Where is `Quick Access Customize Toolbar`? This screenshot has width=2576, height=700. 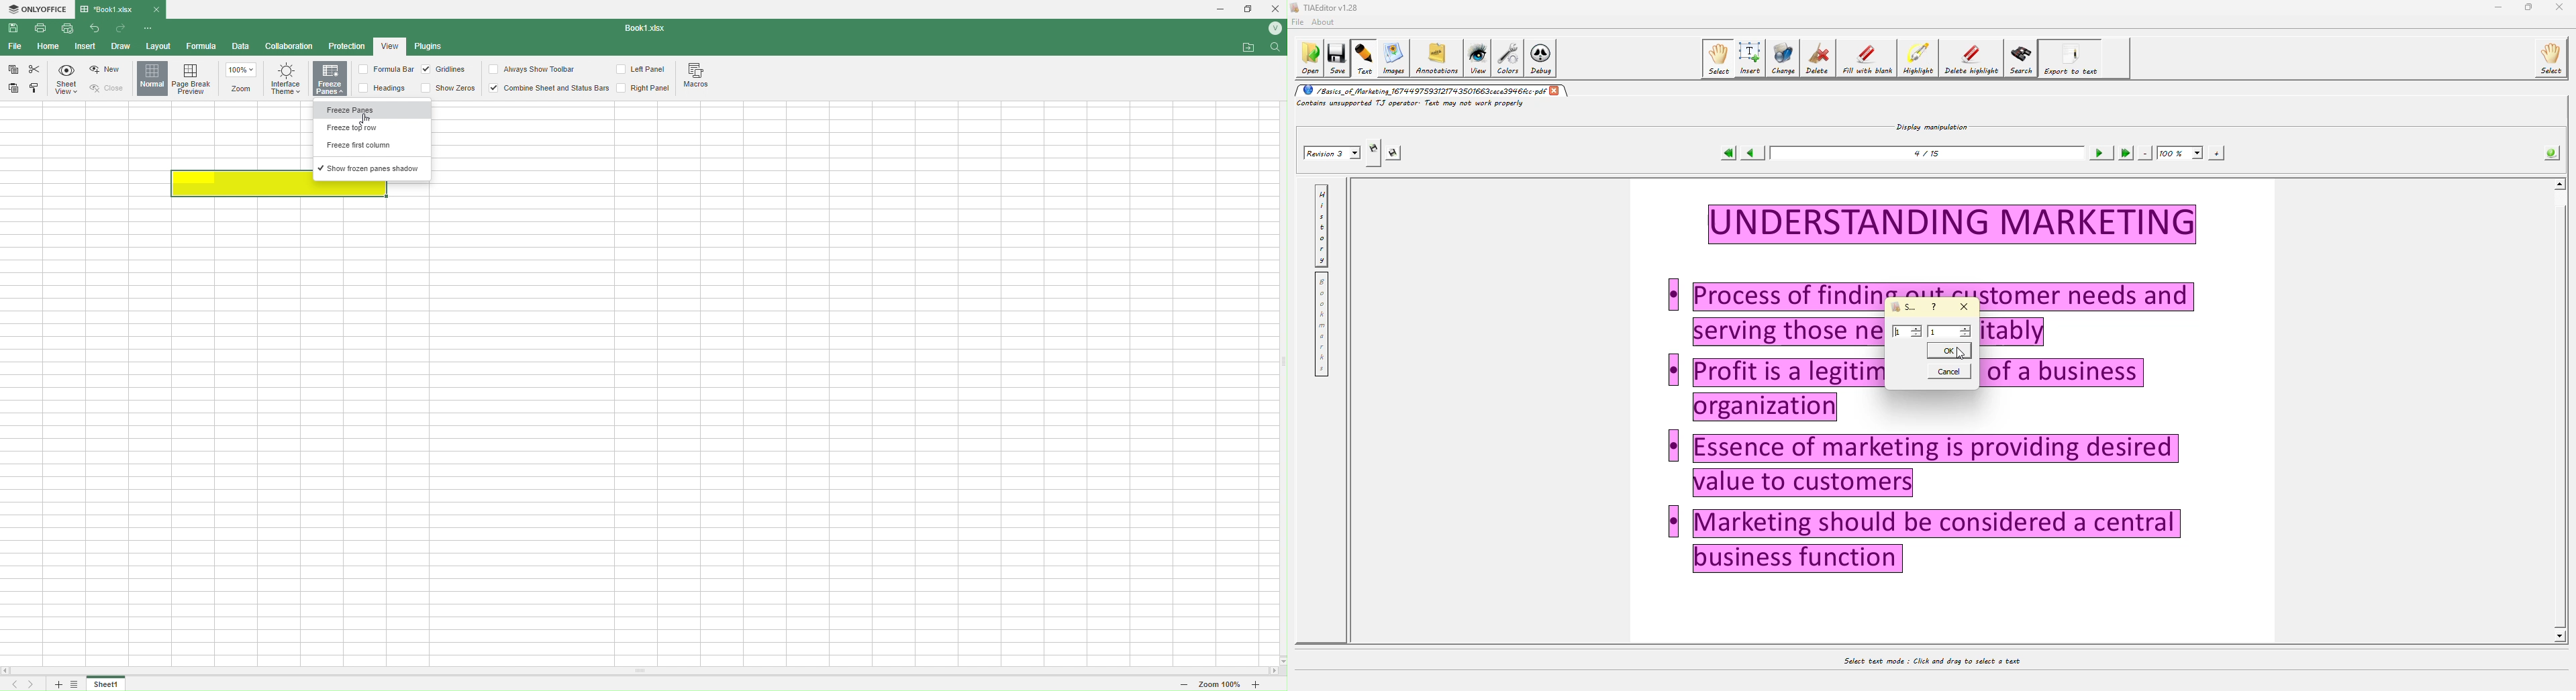 Quick Access Customize Toolbar is located at coordinates (149, 30).